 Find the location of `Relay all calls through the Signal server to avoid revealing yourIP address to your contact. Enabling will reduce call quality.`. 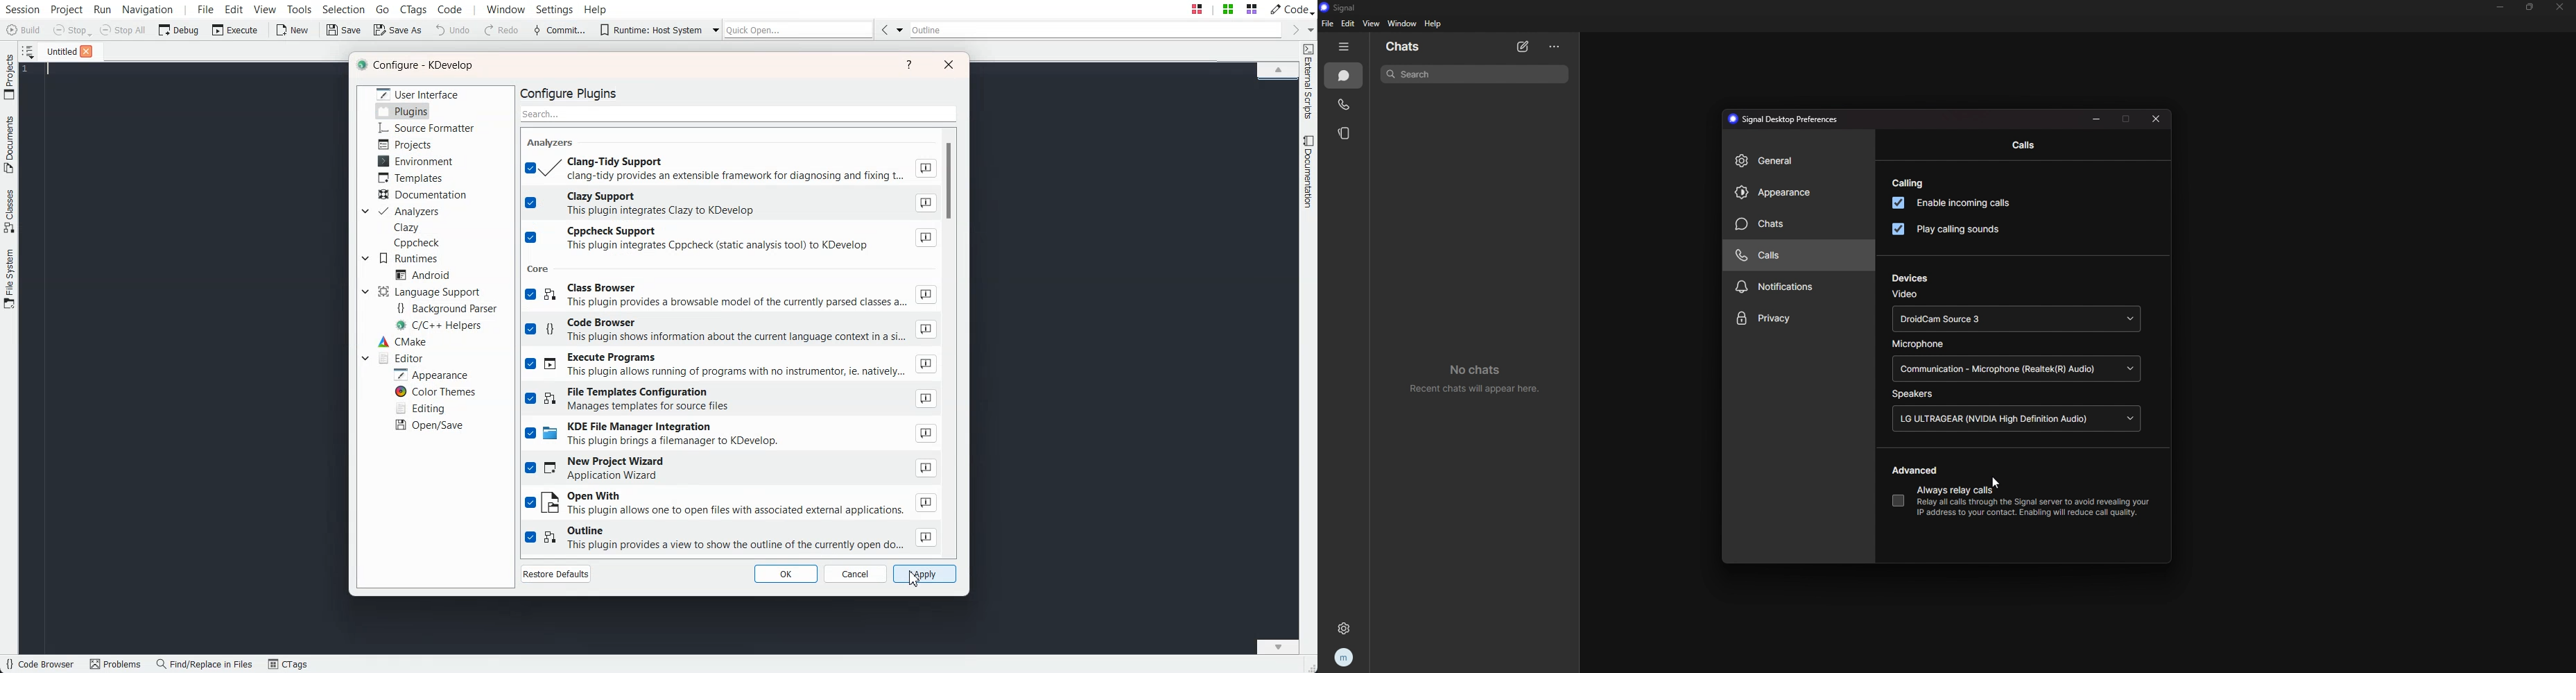

Relay all calls through the Signal server to avoid revealing yourIP address to your contact. Enabling will reduce call quality. is located at coordinates (2035, 508).